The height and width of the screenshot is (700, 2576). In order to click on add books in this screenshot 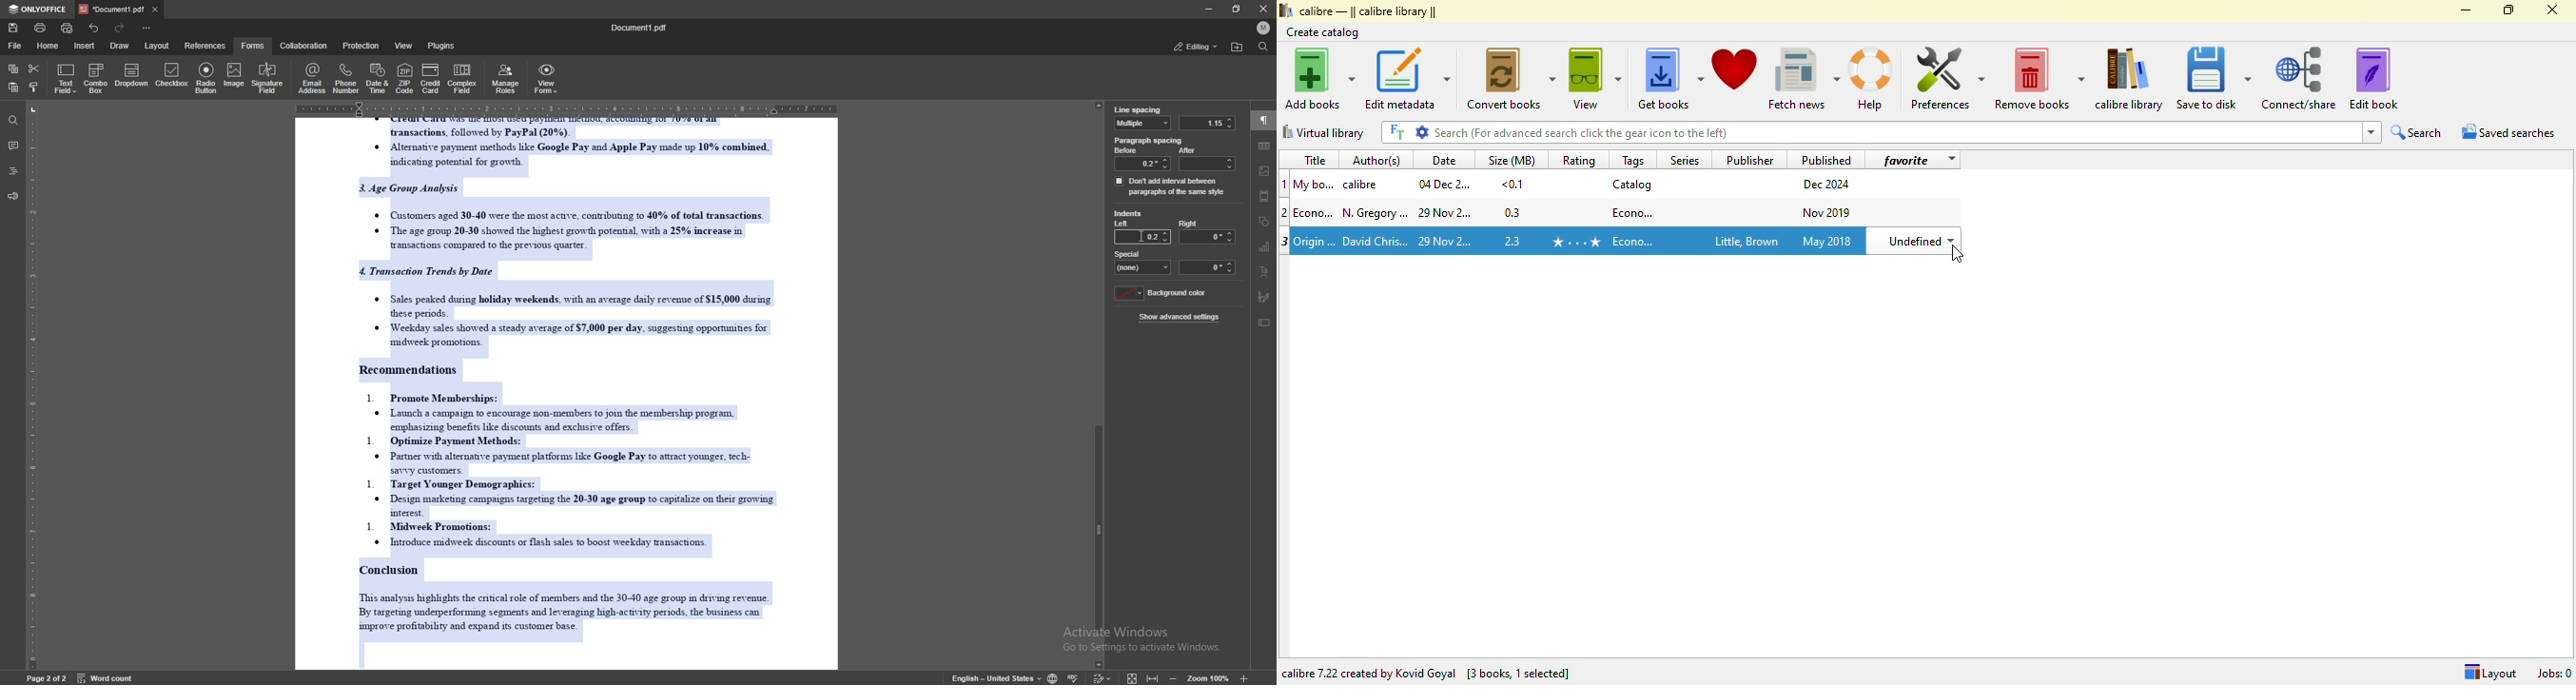, I will do `click(1320, 78)`.